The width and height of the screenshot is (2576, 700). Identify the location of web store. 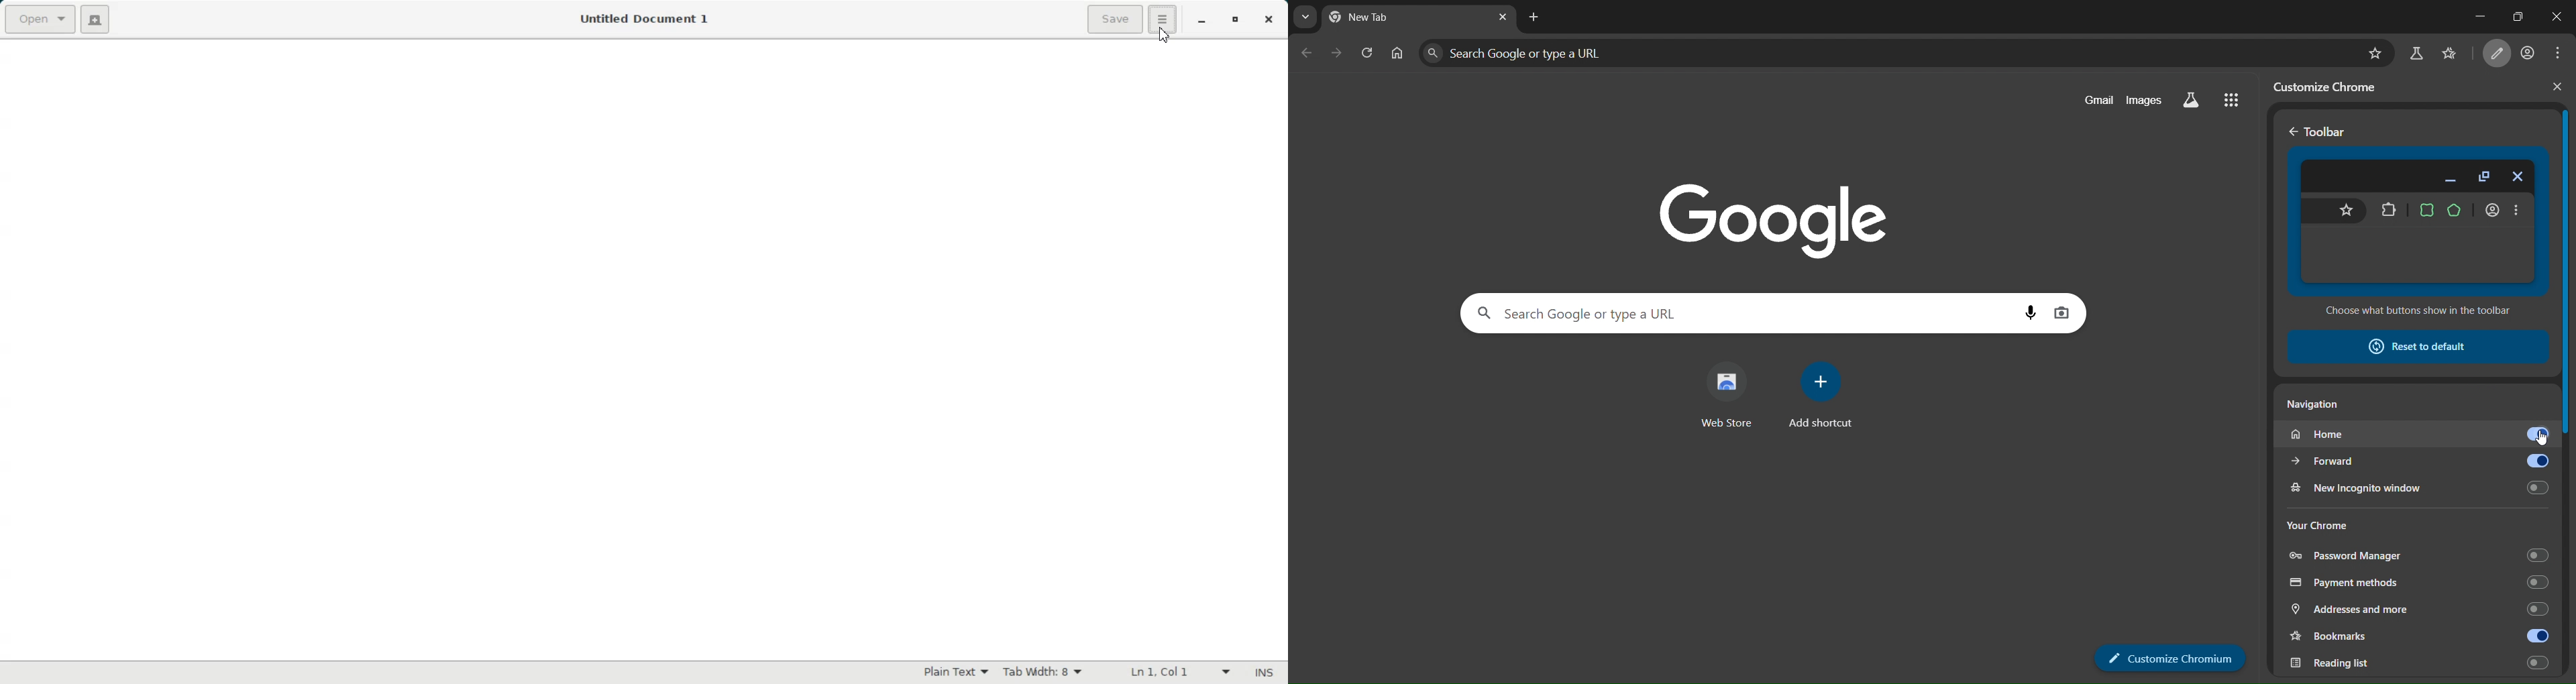
(1723, 397).